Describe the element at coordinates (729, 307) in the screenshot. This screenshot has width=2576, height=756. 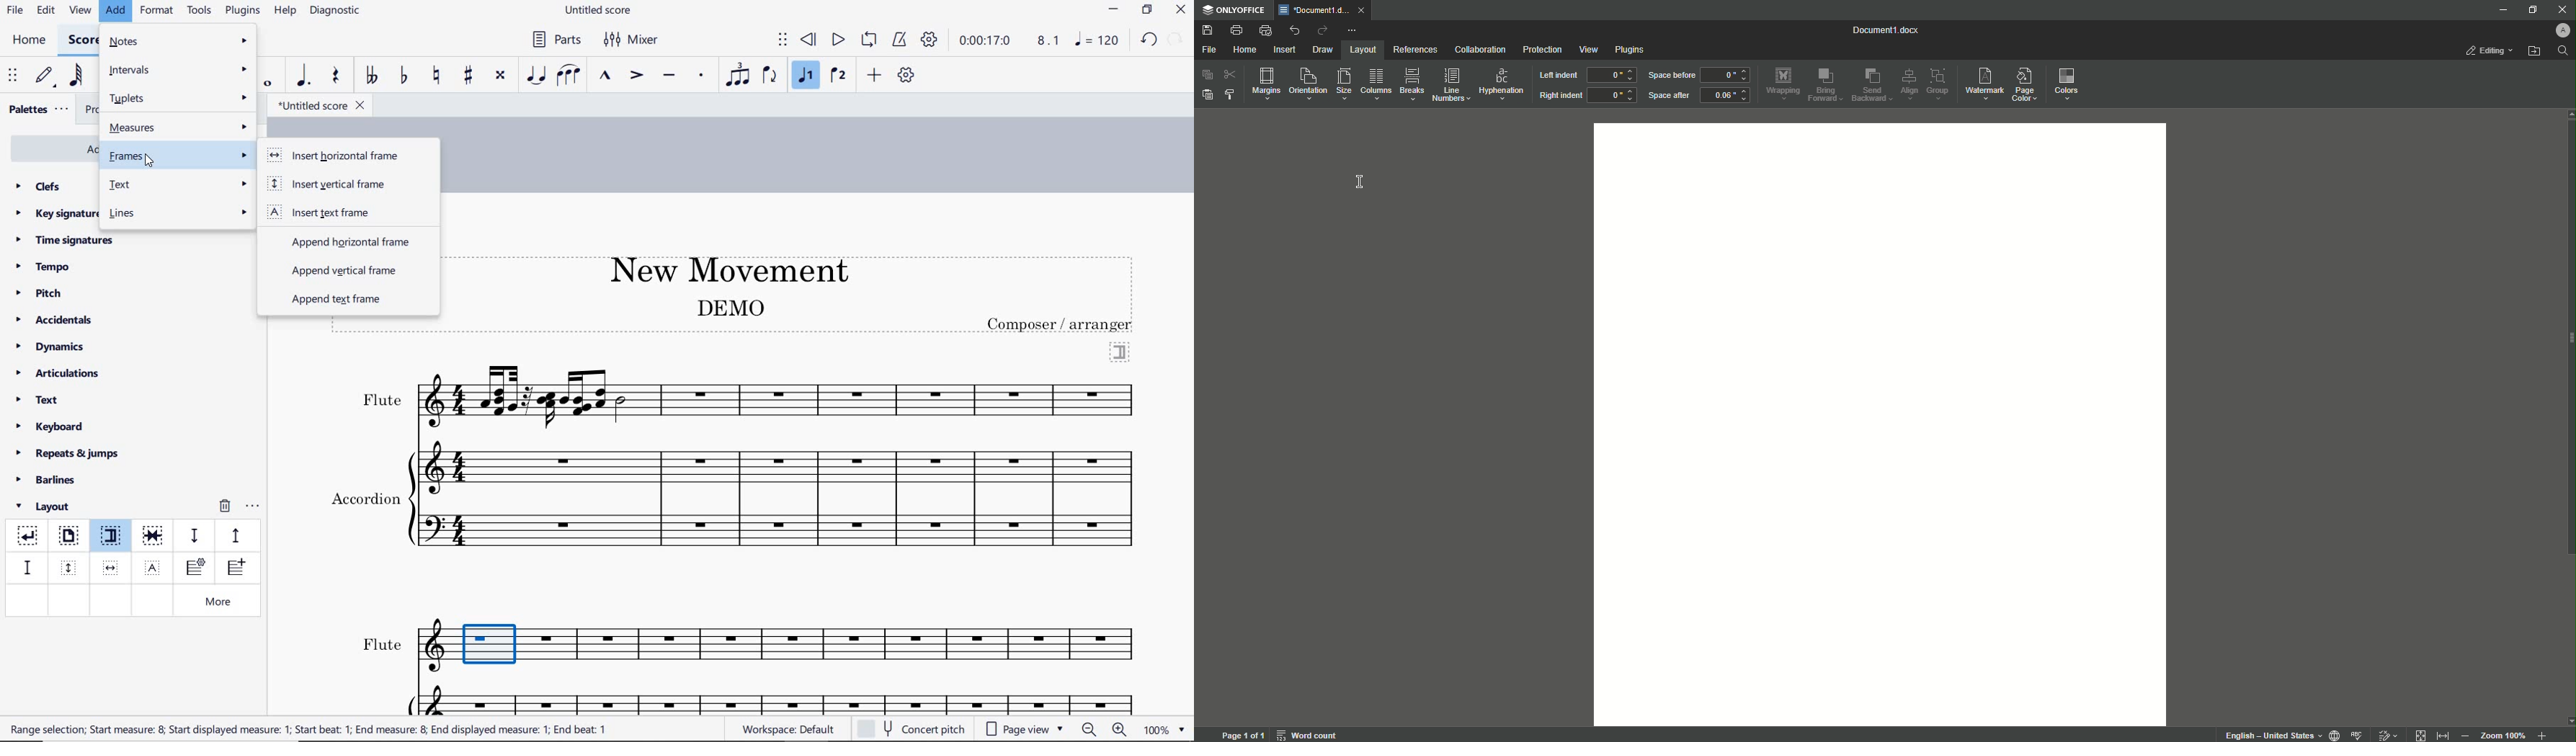
I see `text` at that location.